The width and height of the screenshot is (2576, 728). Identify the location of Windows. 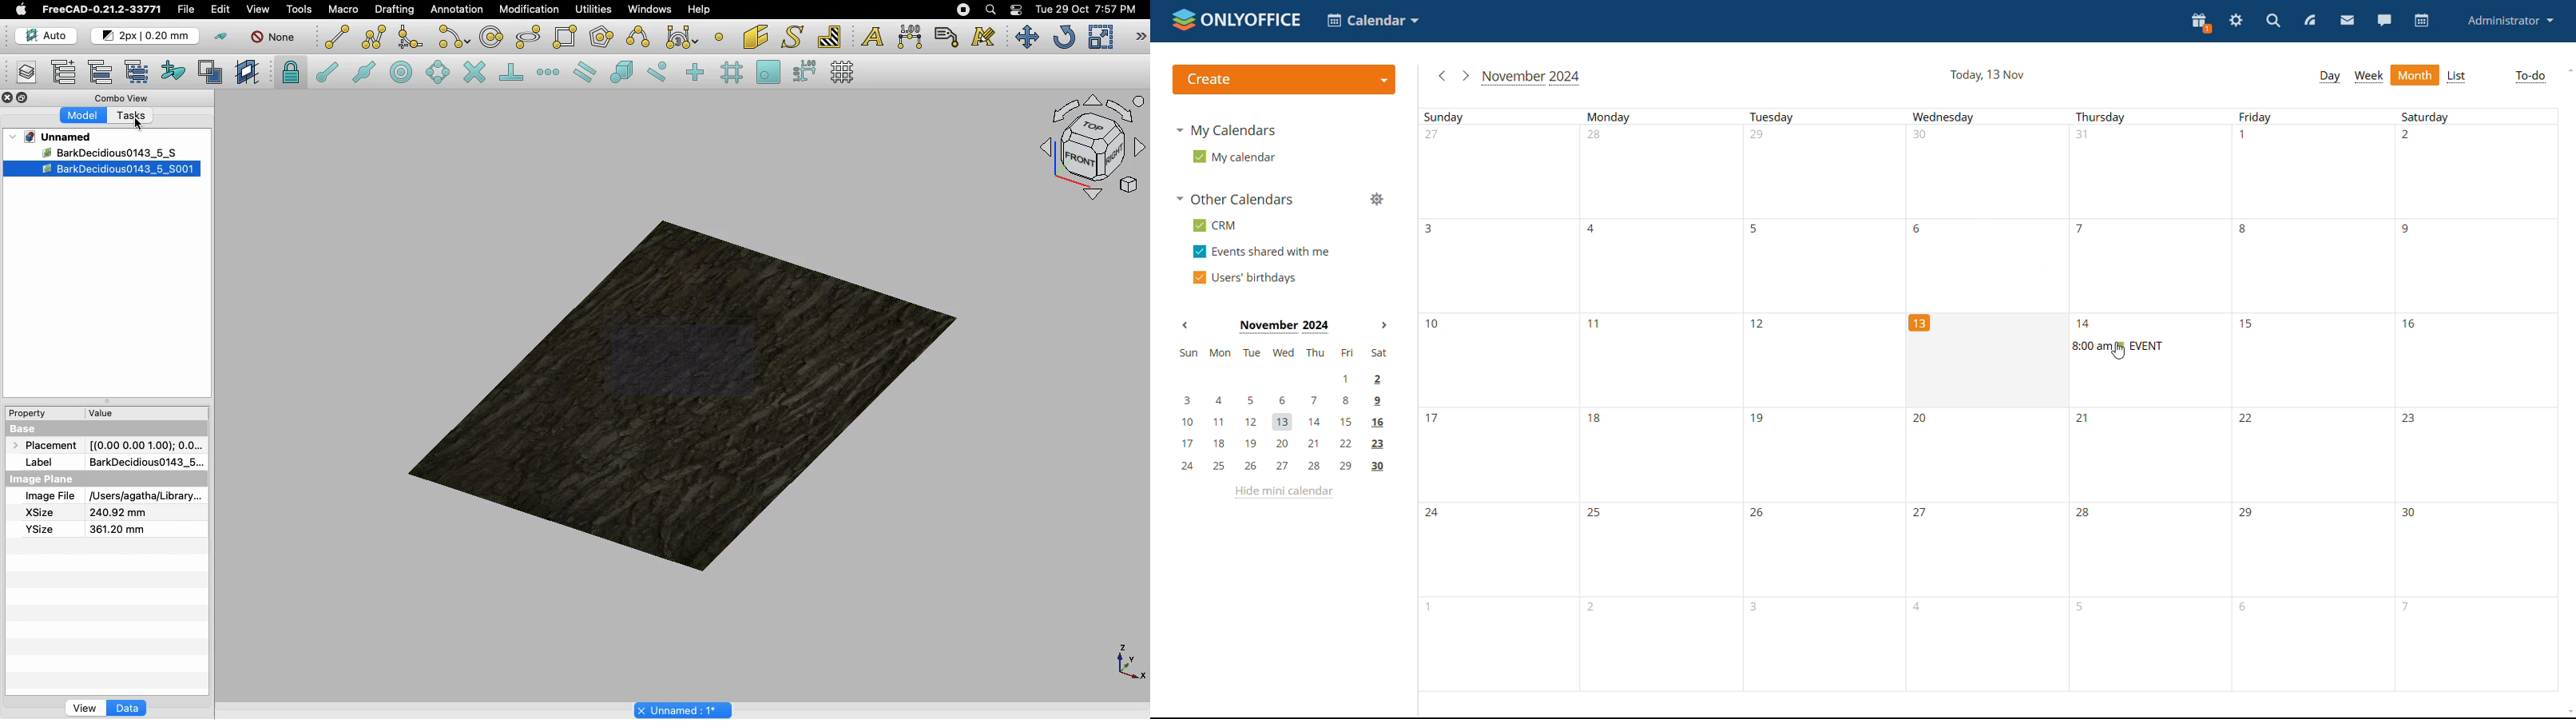
(653, 11).